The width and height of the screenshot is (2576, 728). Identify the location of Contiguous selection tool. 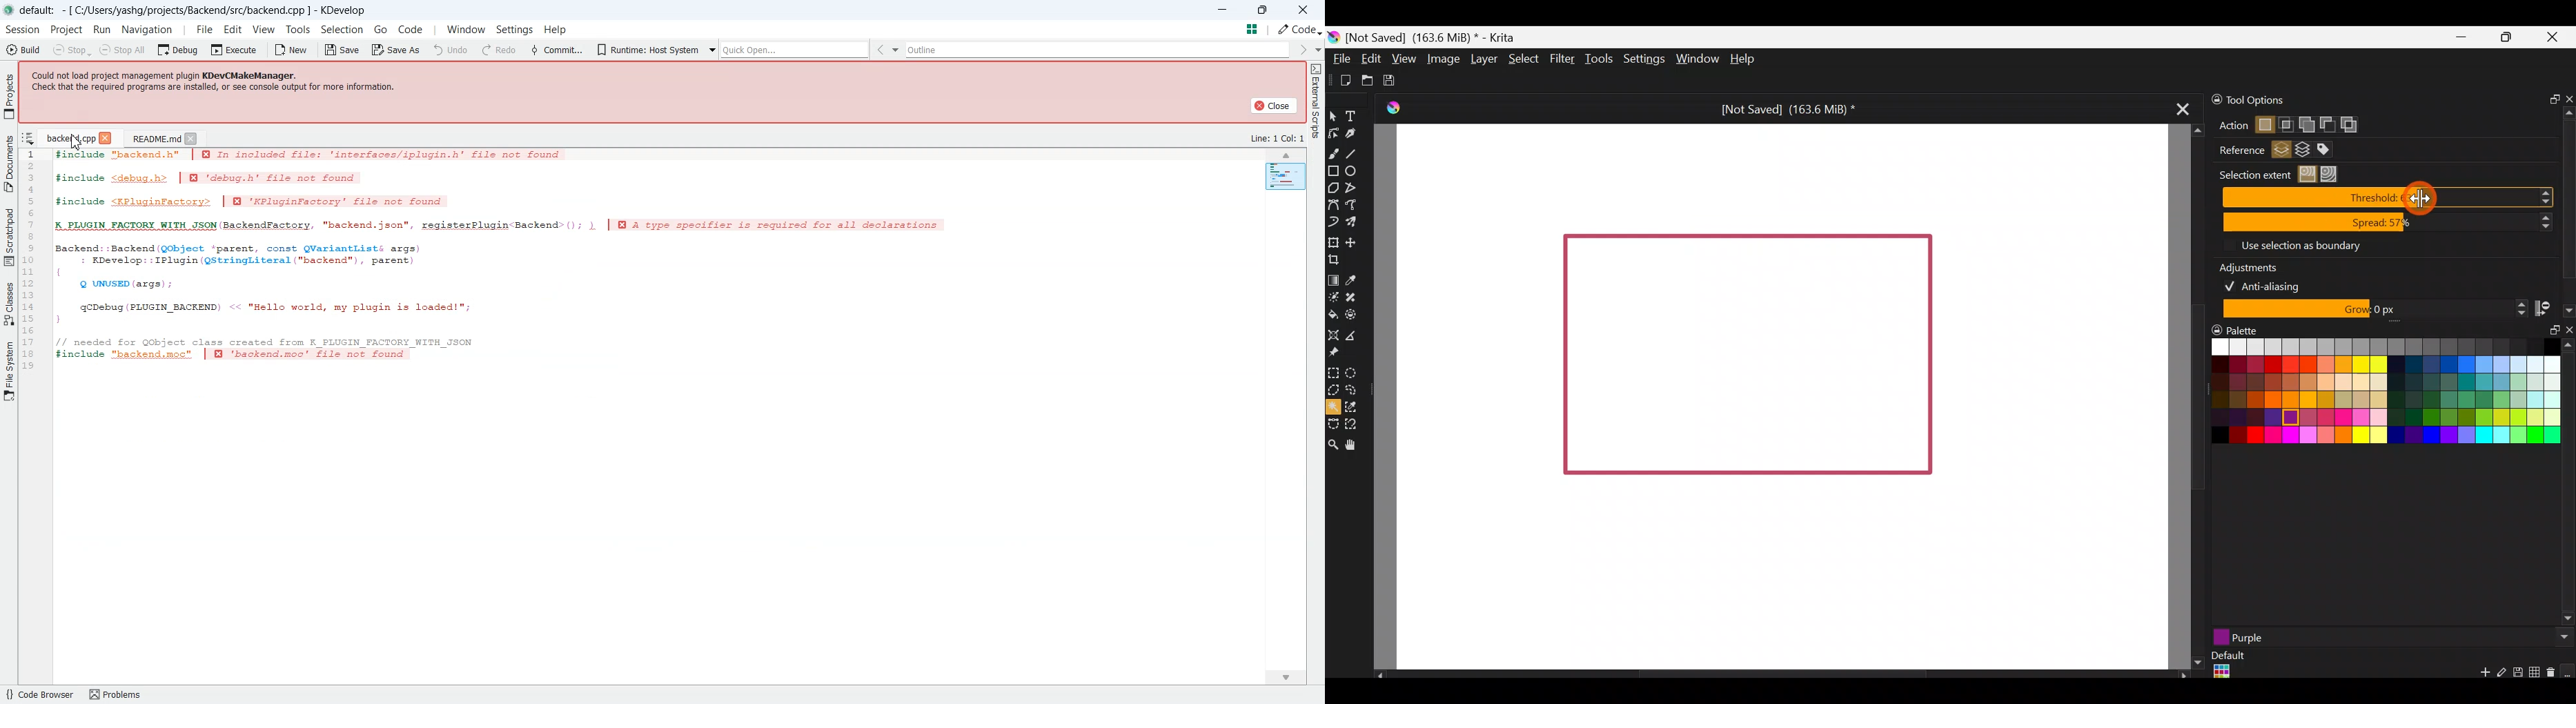
(1334, 407).